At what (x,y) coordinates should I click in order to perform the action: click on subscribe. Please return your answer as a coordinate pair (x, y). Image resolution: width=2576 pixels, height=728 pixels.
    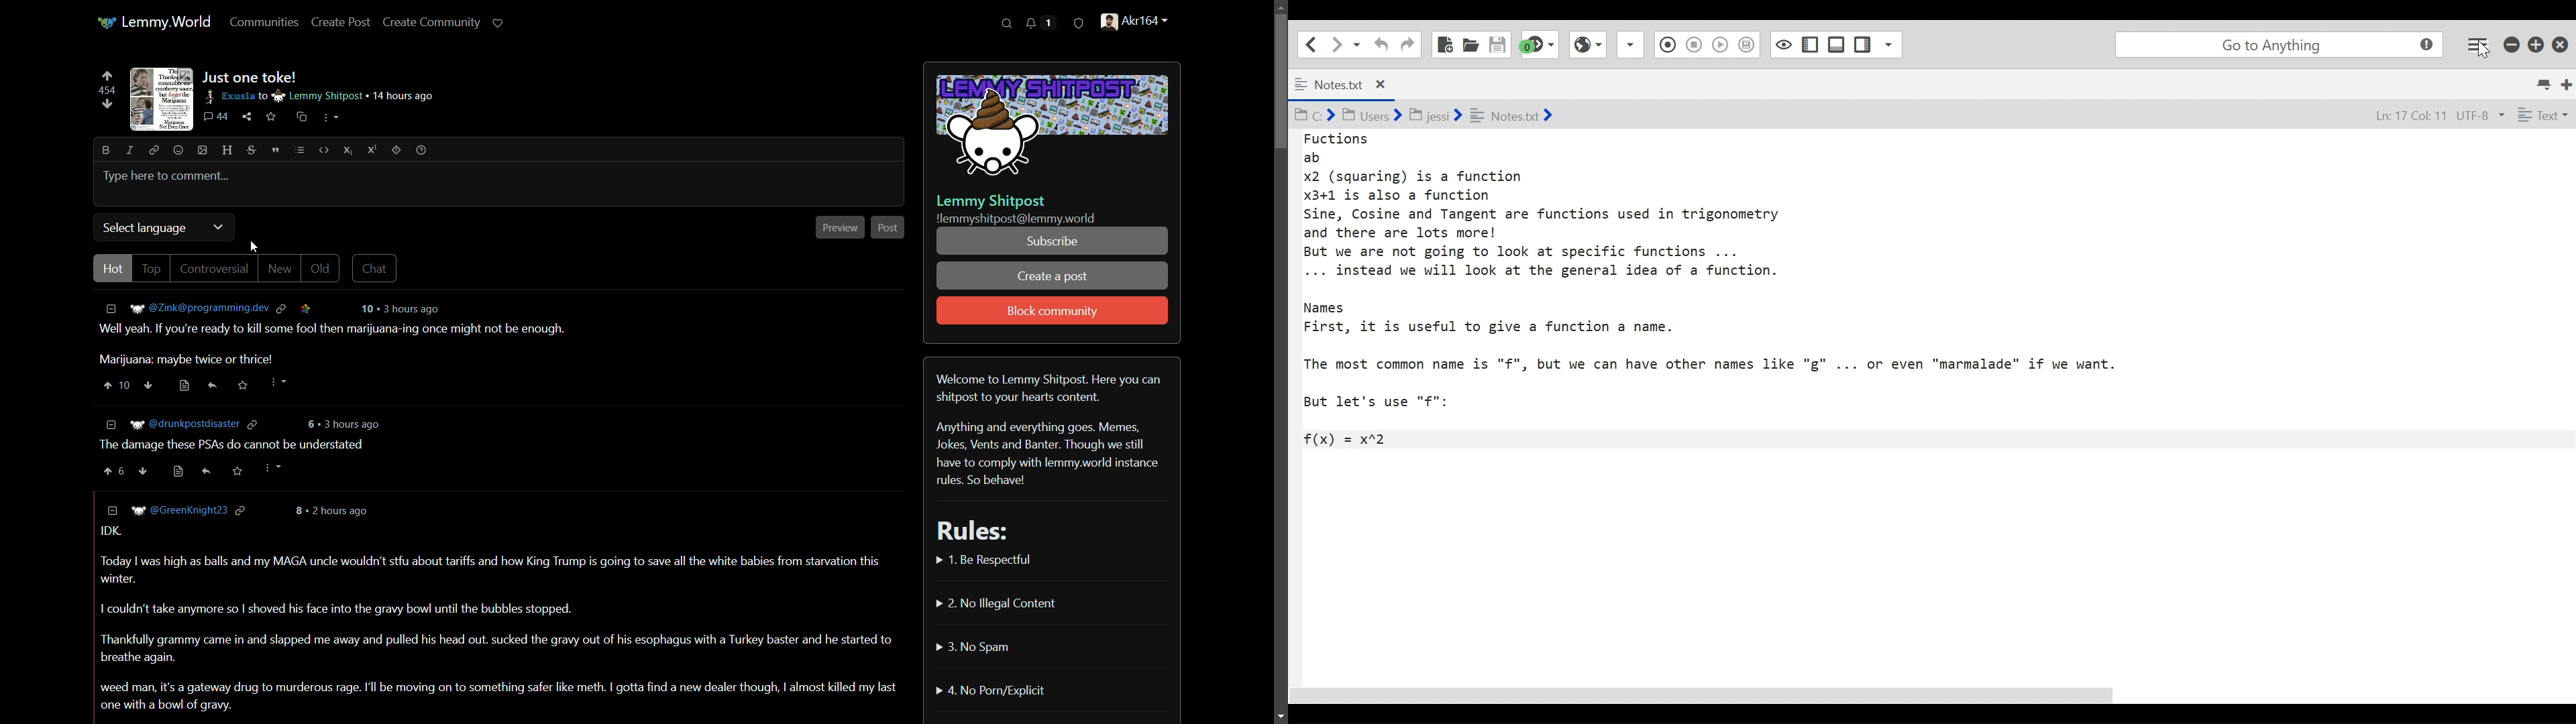
    Looking at the image, I should click on (1054, 241).